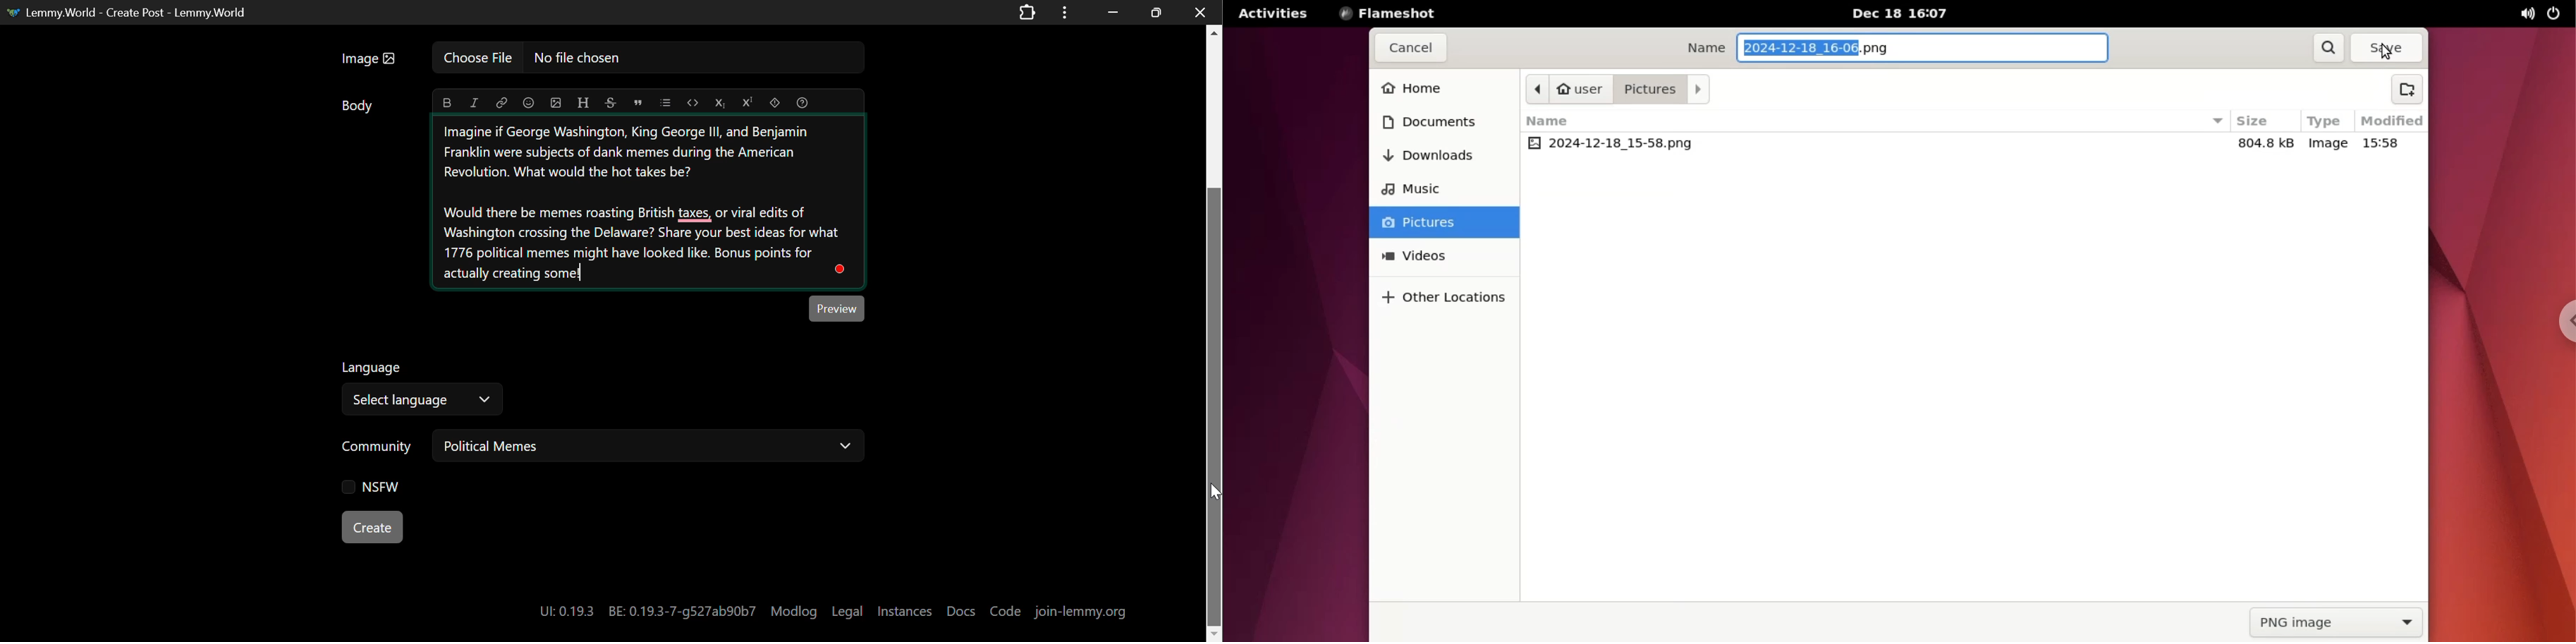 The image size is (2576, 644). I want to click on home, so click(1443, 90).